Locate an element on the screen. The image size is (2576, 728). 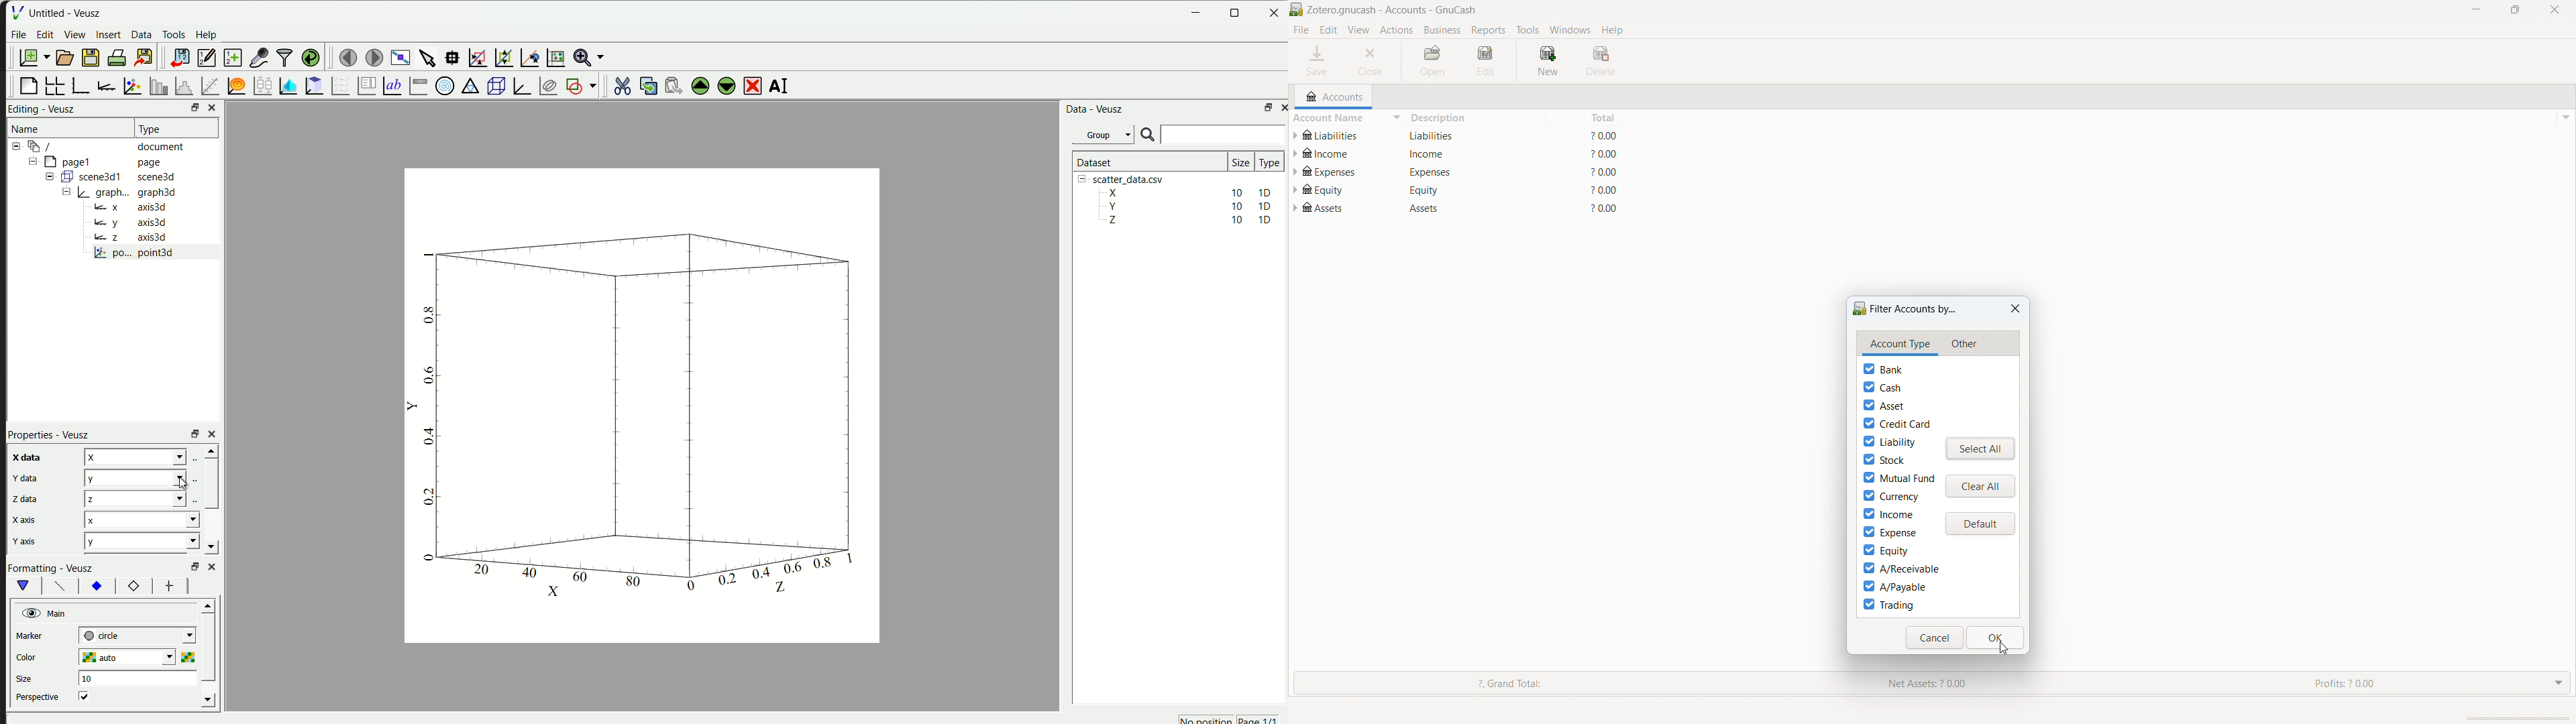
base graph is located at coordinates (80, 84).